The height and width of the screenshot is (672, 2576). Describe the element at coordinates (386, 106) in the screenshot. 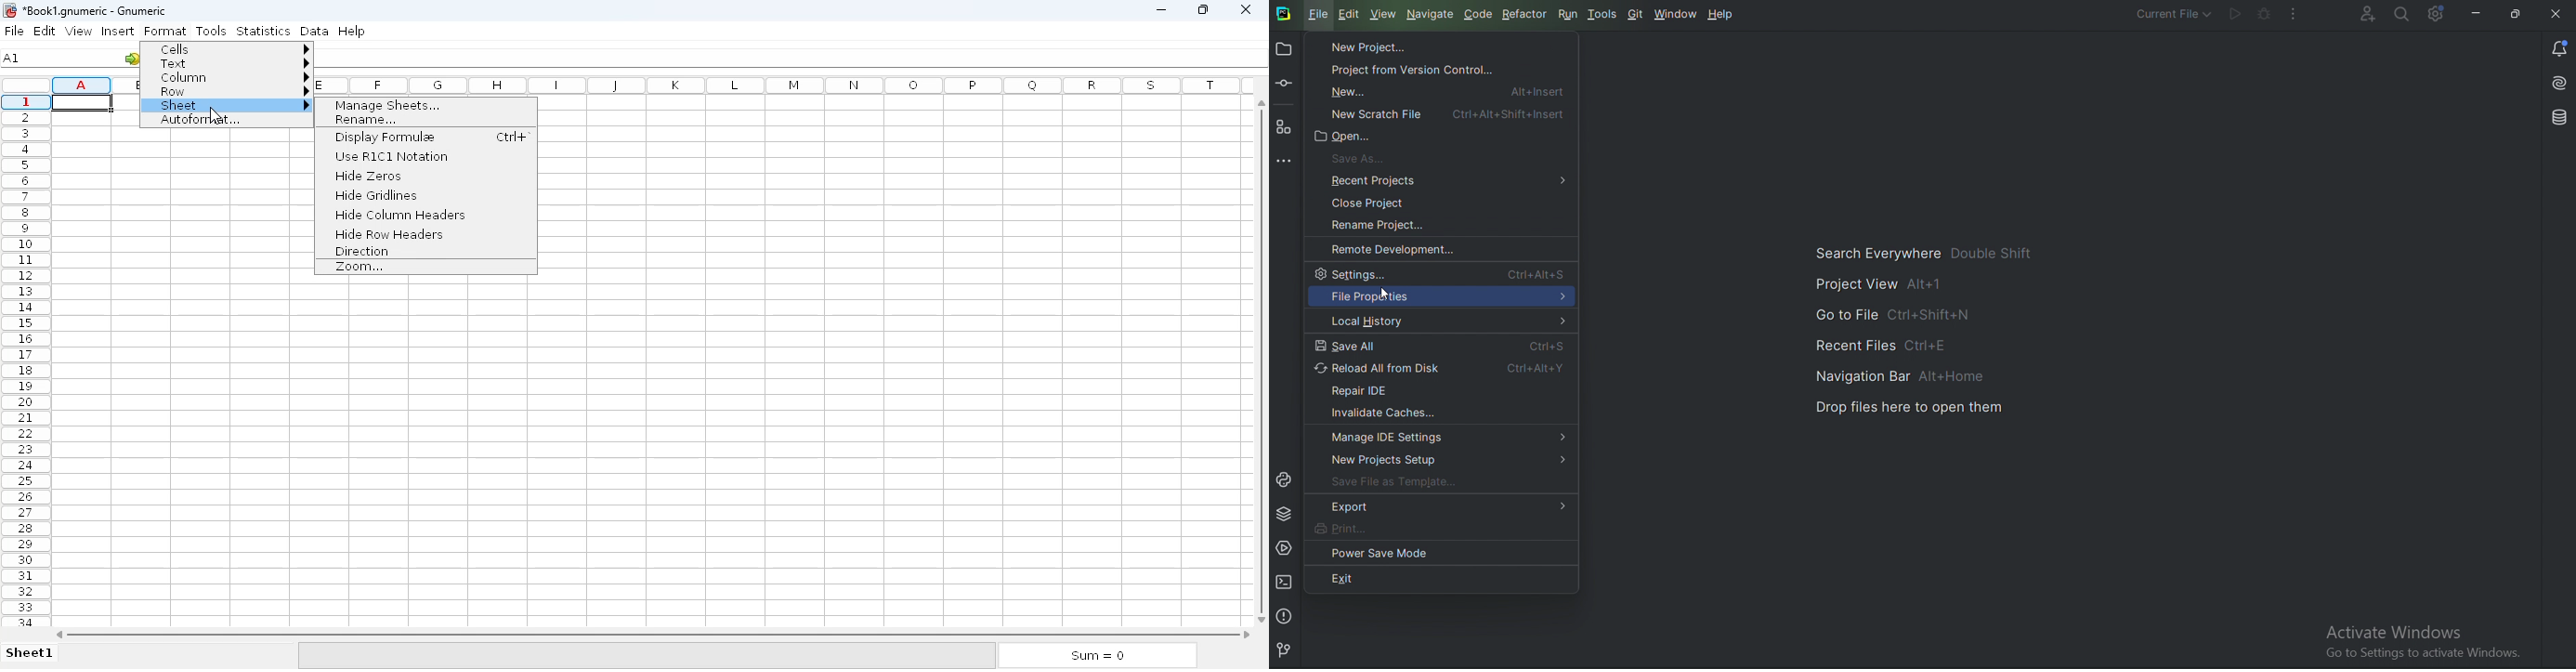

I see `manage sheets` at that location.